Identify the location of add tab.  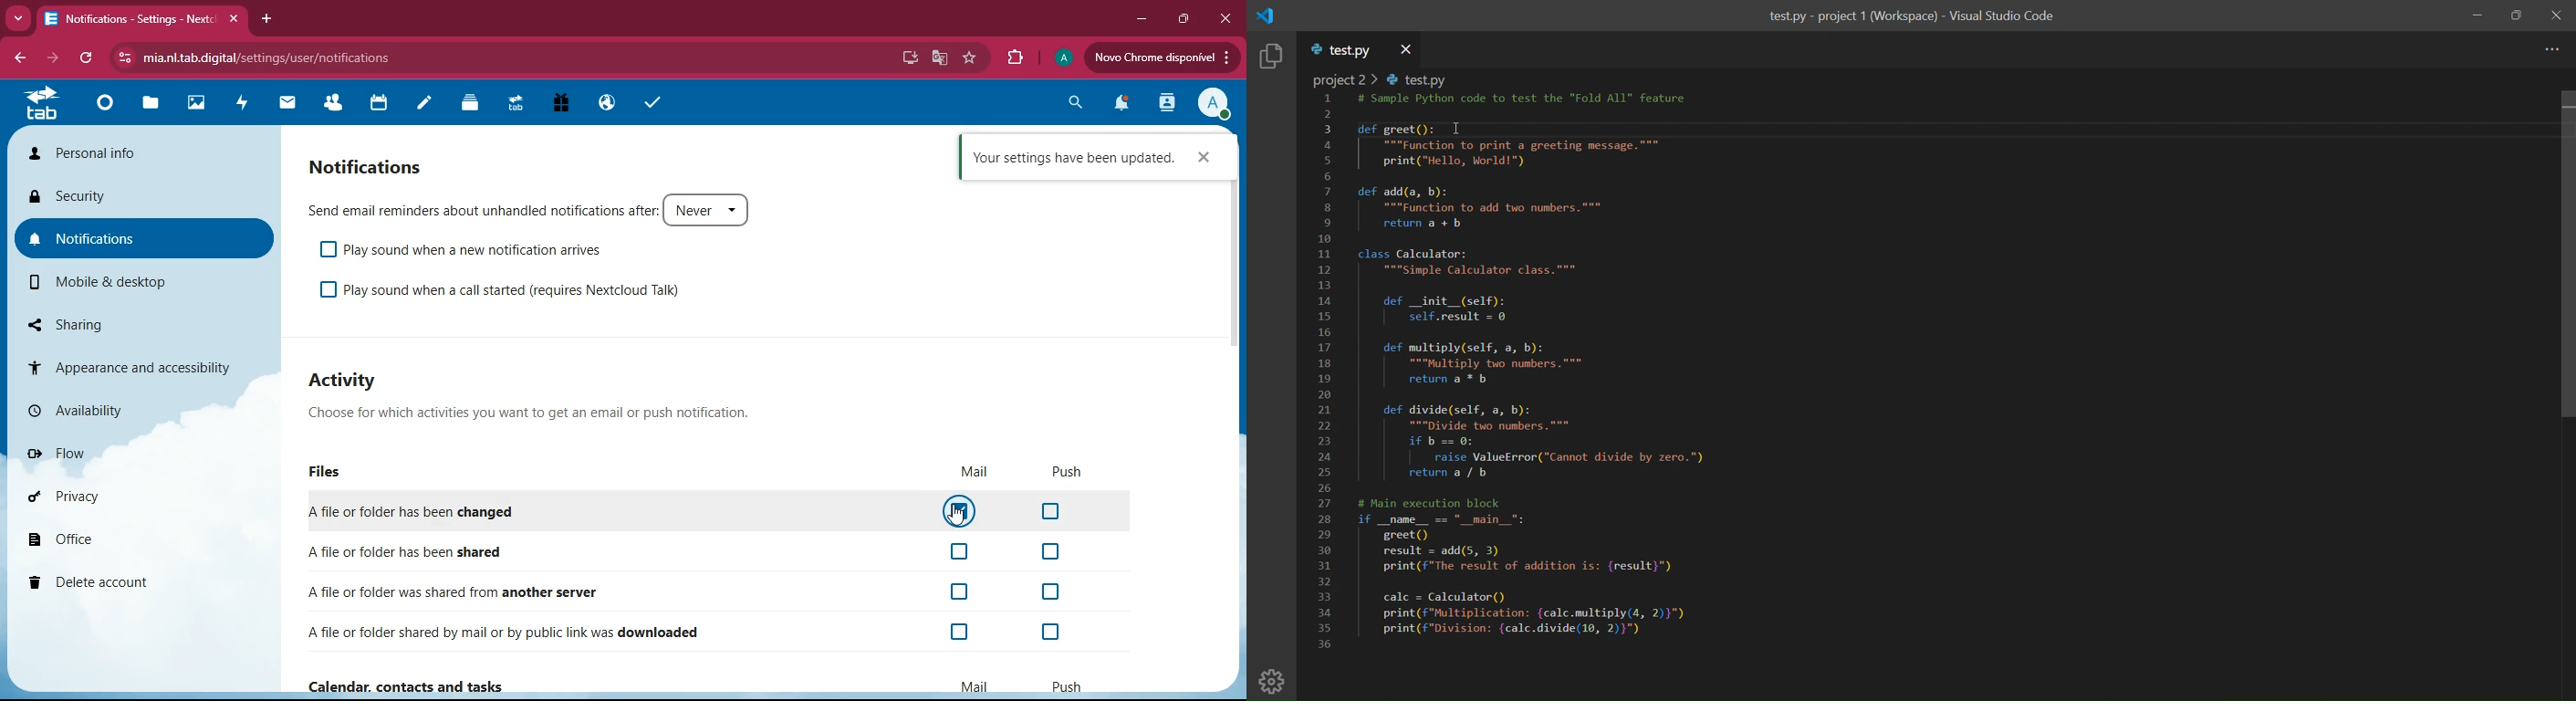
(266, 18).